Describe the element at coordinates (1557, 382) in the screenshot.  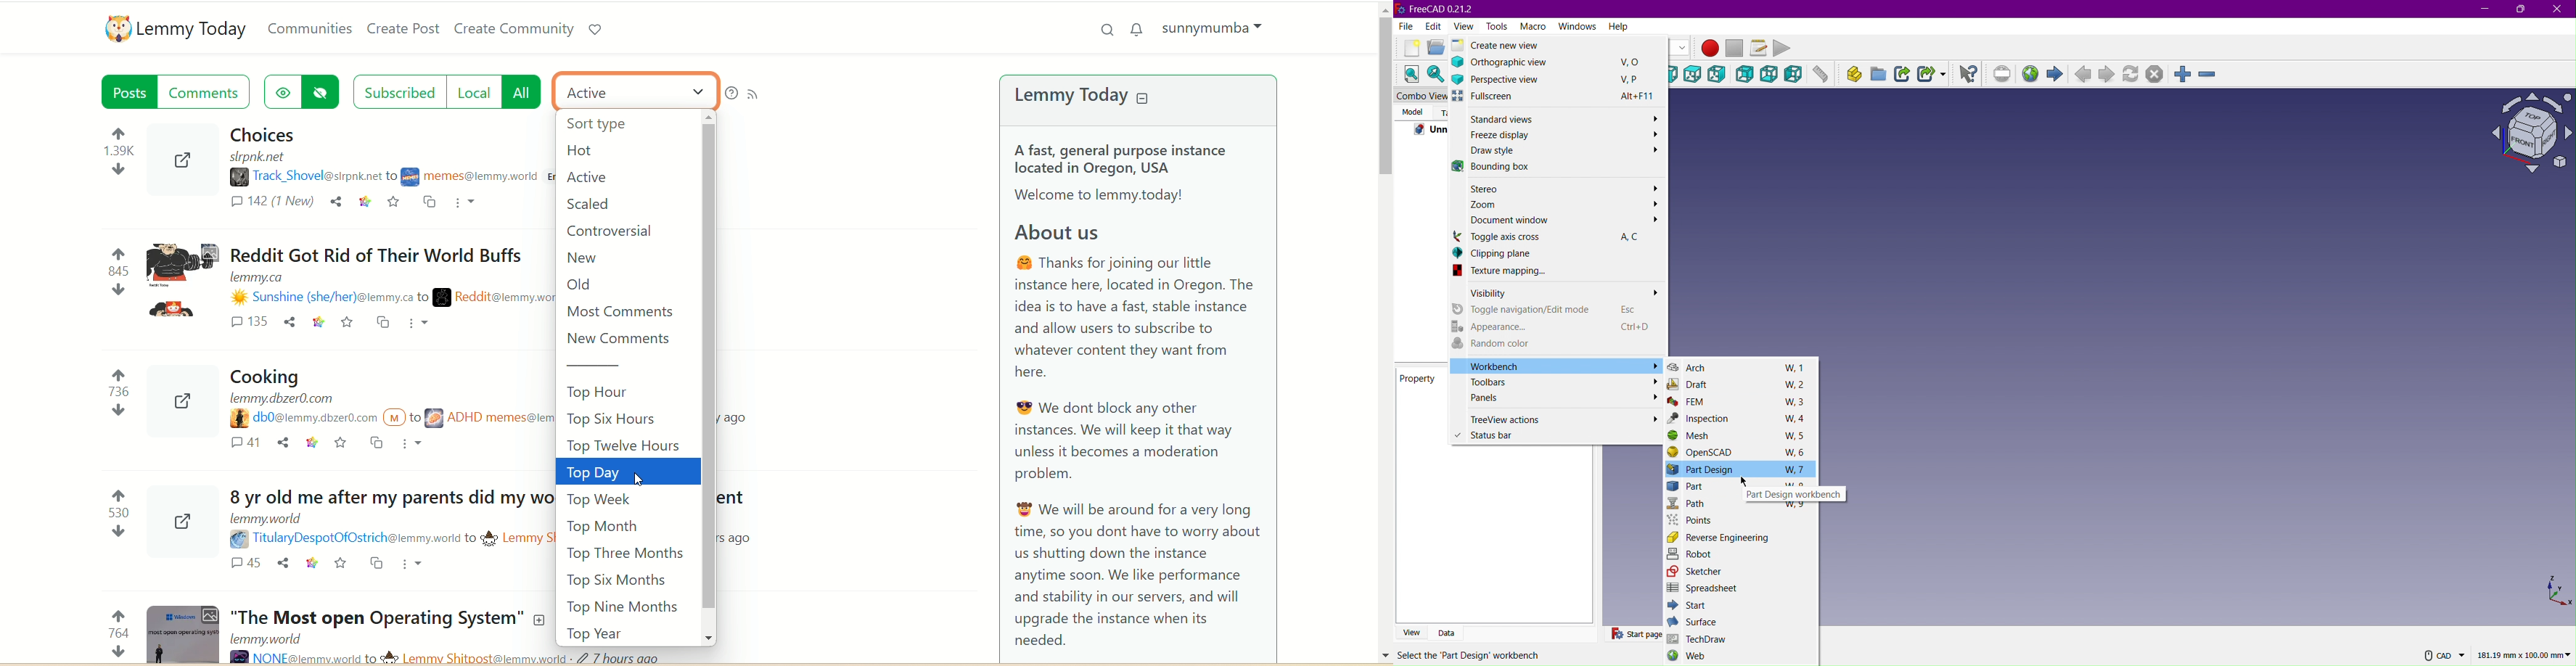
I see `Toolbars` at that location.